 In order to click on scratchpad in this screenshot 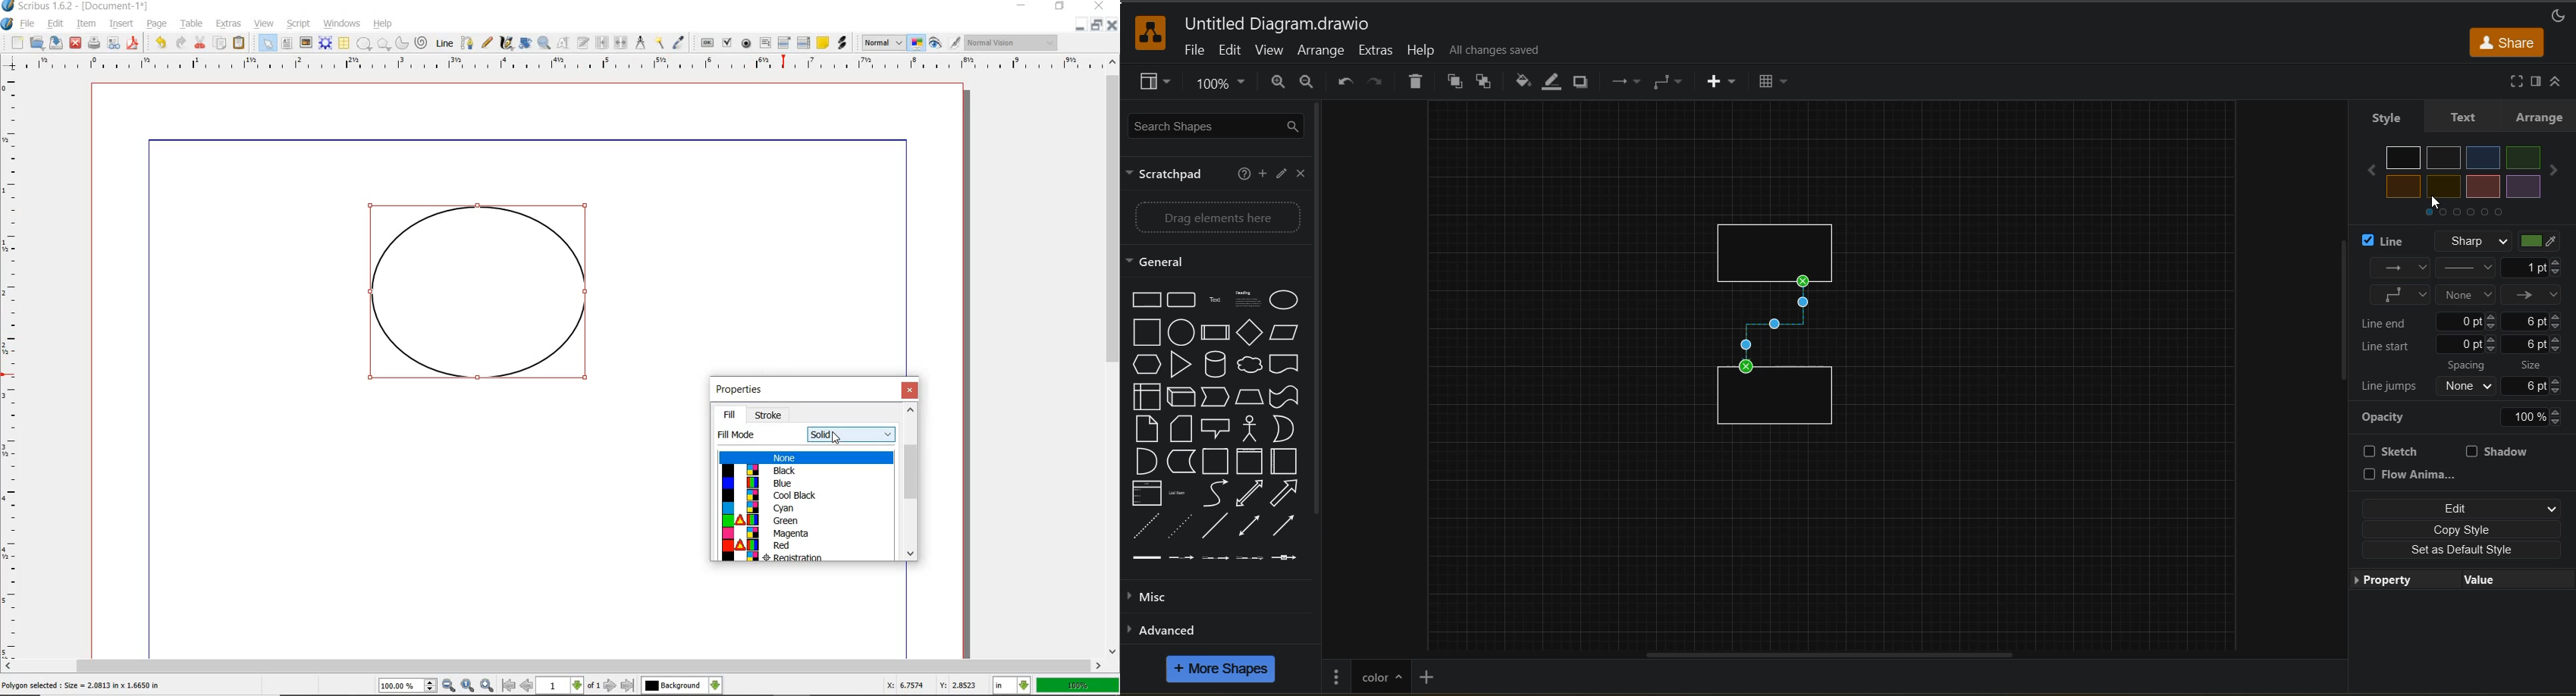, I will do `click(1169, 176)`.